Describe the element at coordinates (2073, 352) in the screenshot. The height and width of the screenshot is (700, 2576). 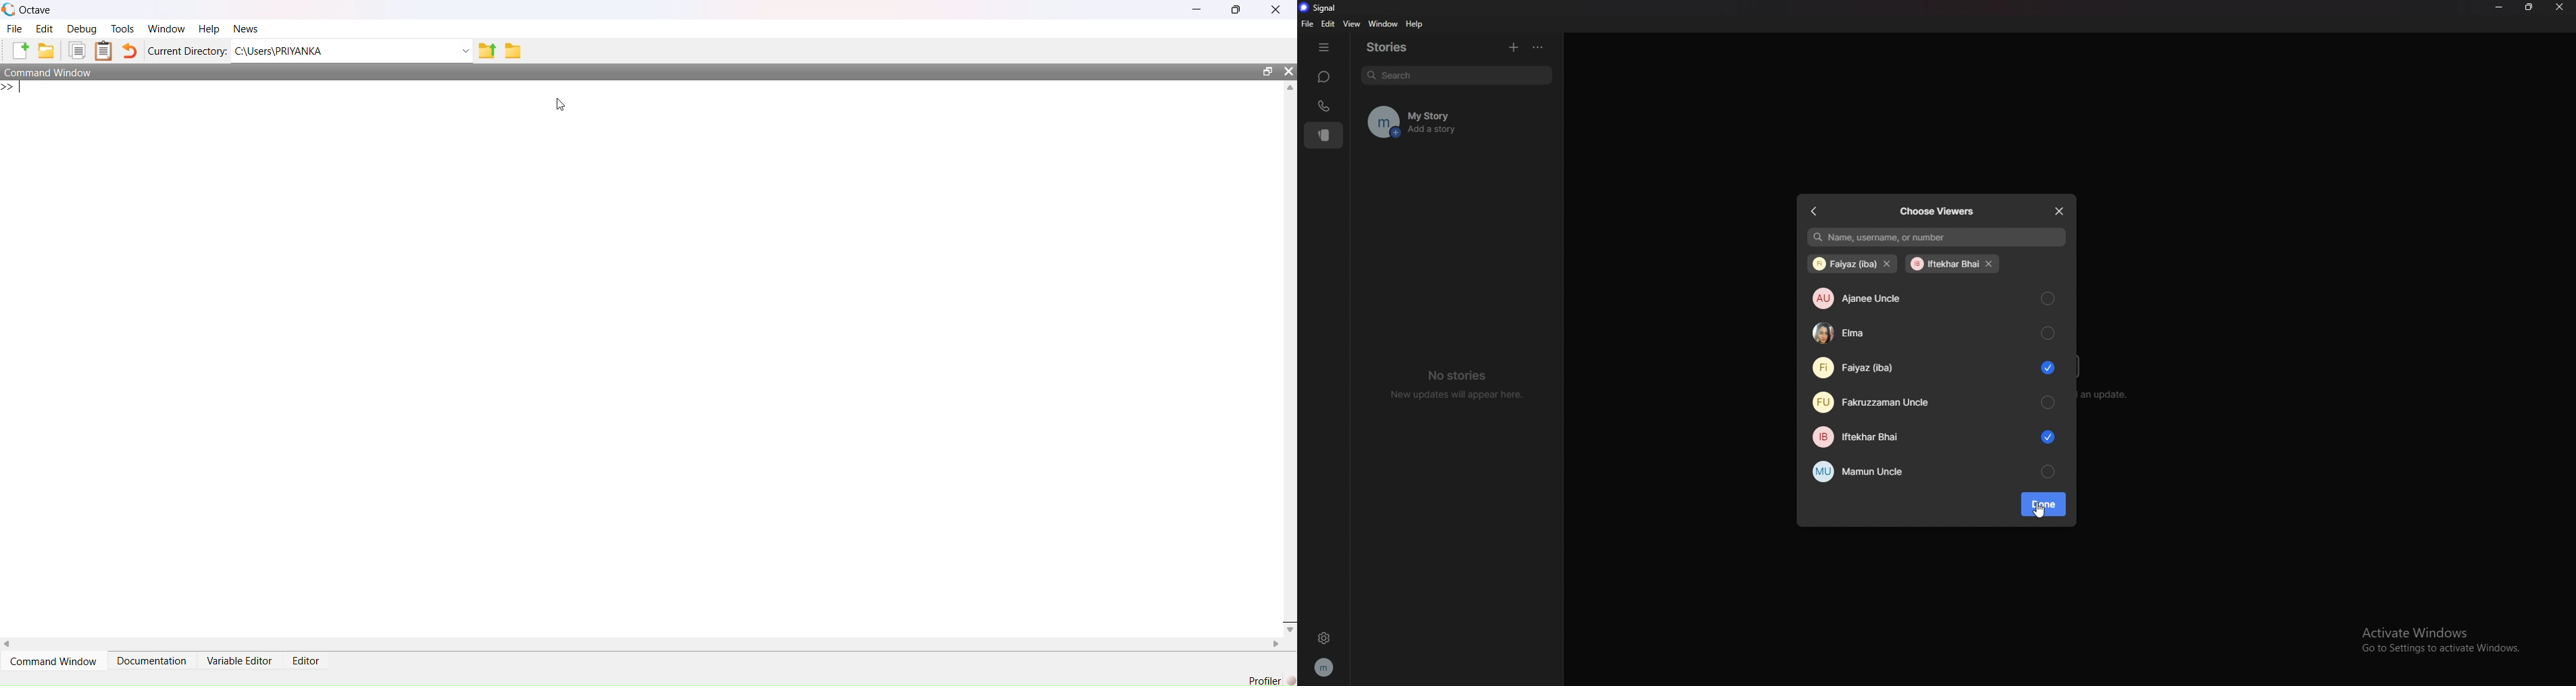
I see `scroll bar` at that location.